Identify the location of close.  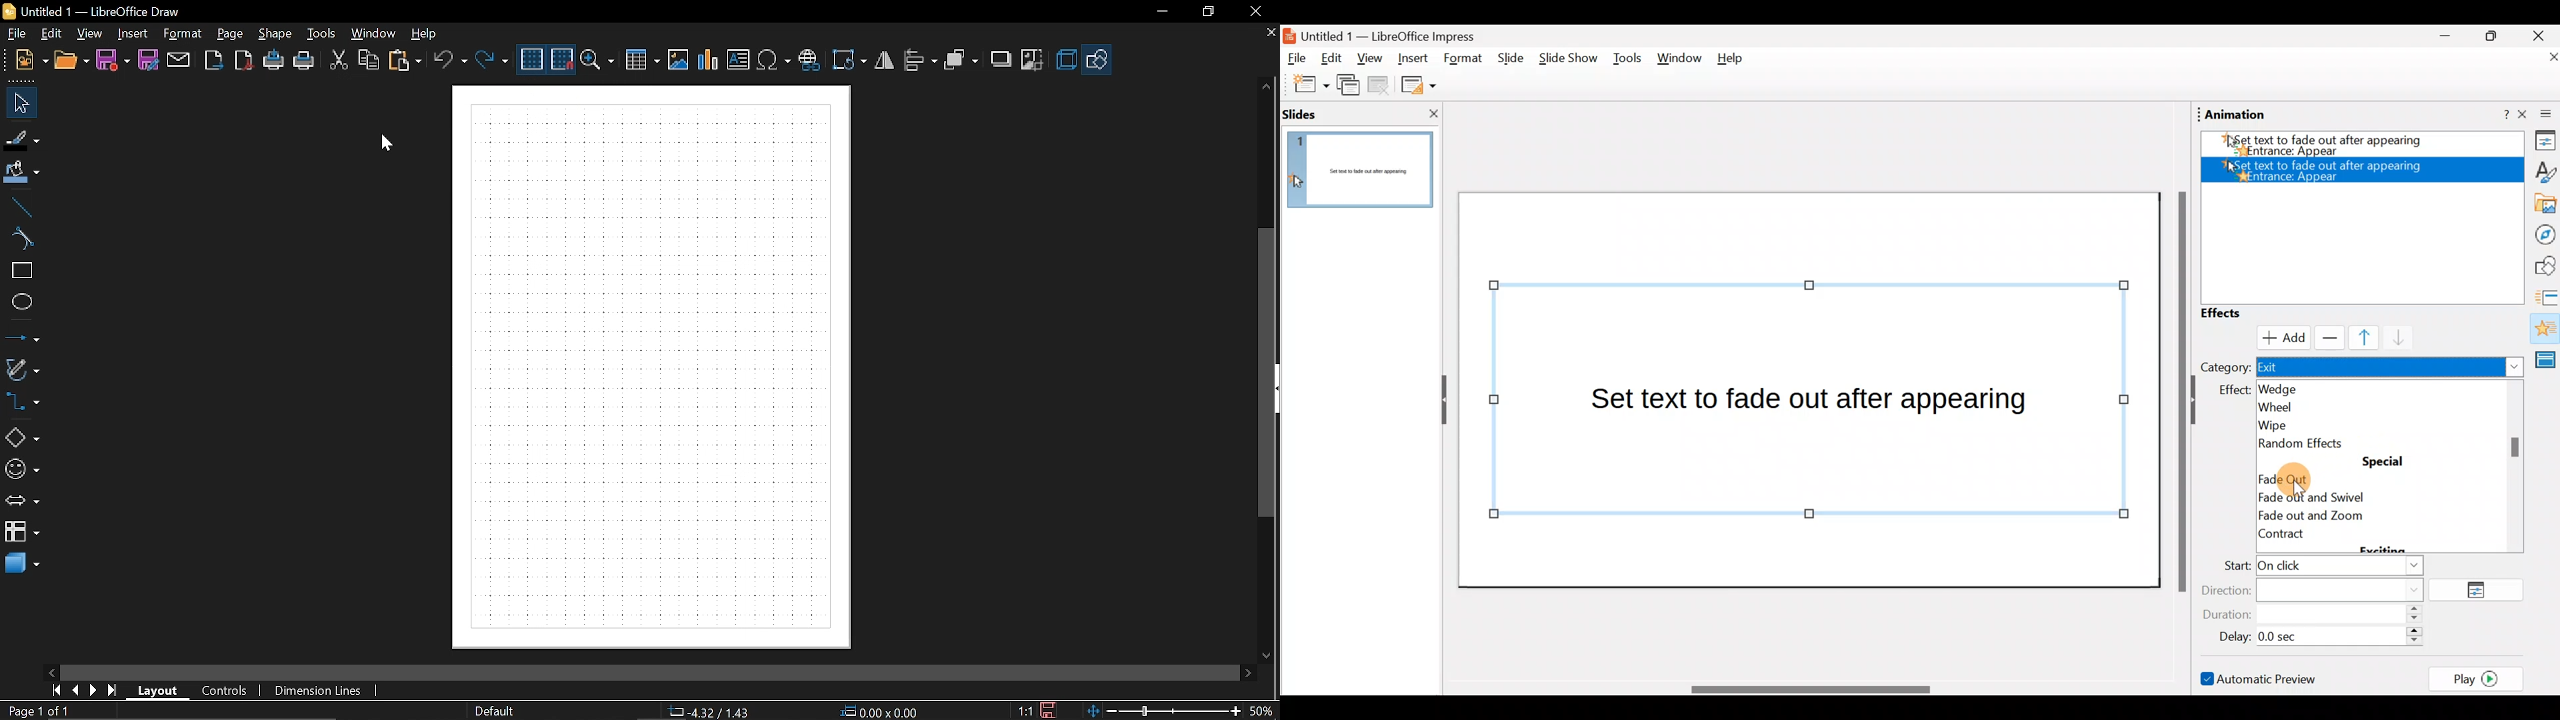
(1253, 12).